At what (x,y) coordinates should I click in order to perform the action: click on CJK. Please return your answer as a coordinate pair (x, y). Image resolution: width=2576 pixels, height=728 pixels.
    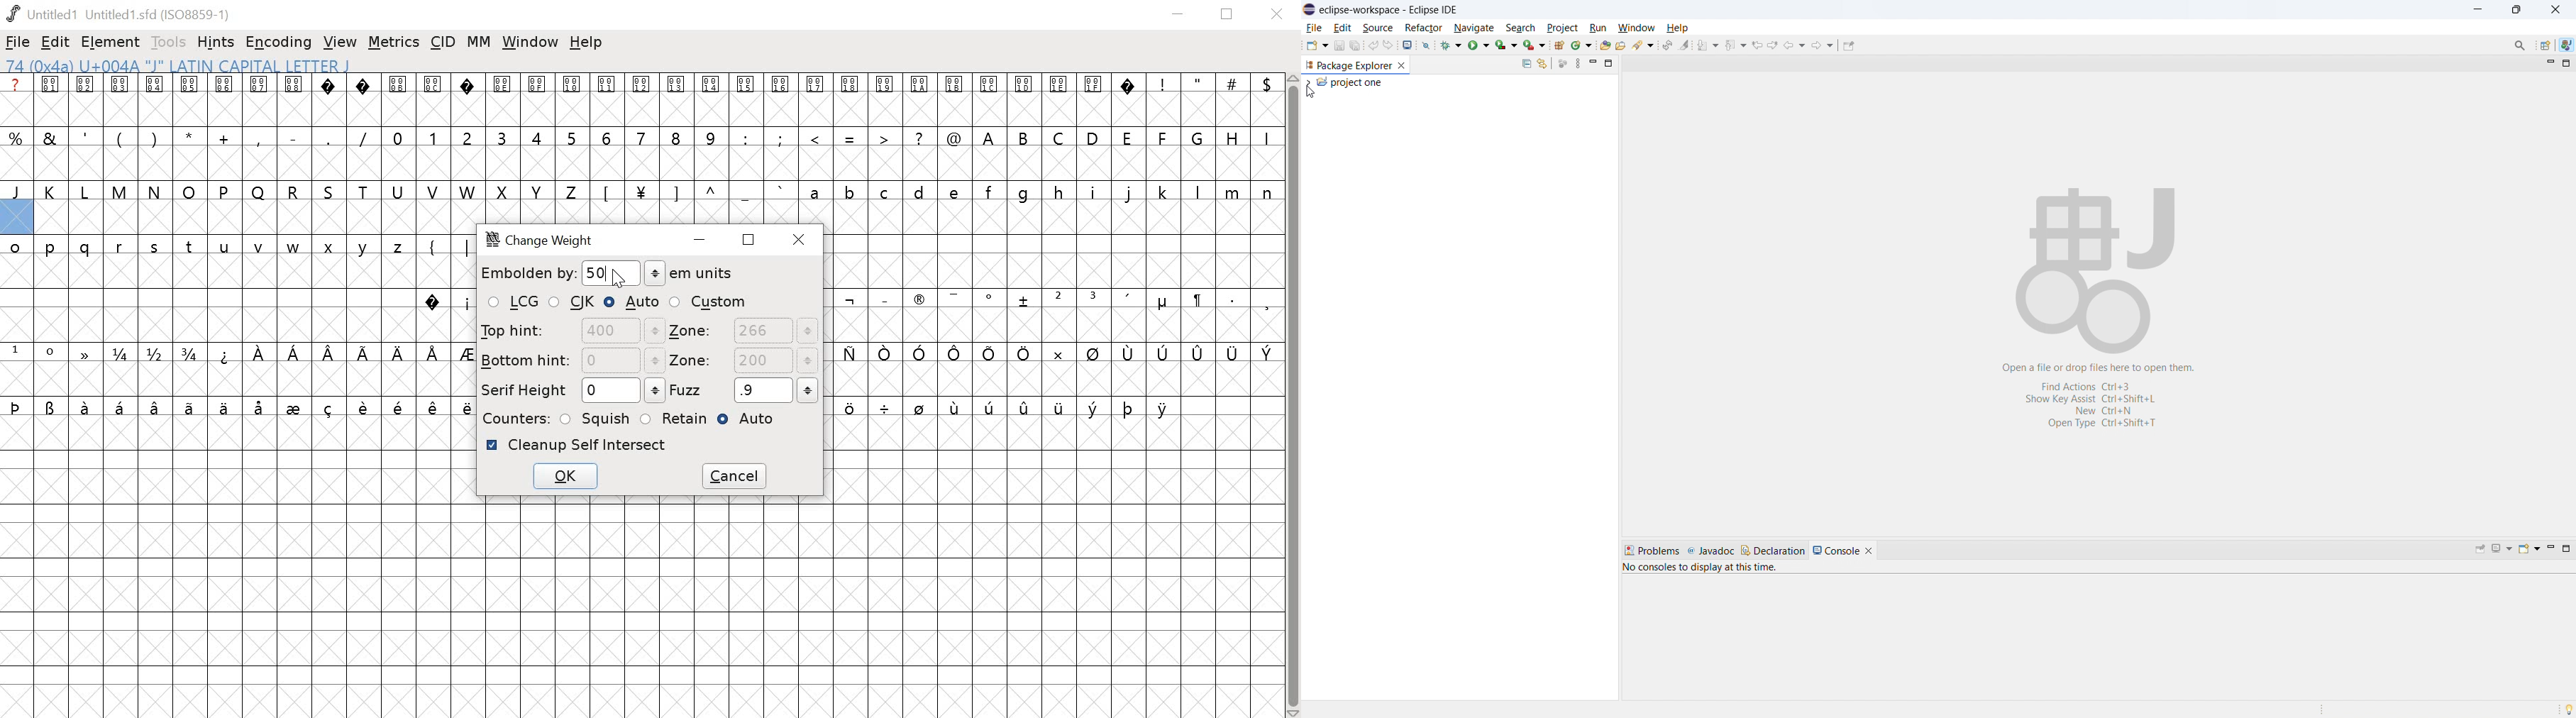
    Looking at the image, I should click on (573, 303).